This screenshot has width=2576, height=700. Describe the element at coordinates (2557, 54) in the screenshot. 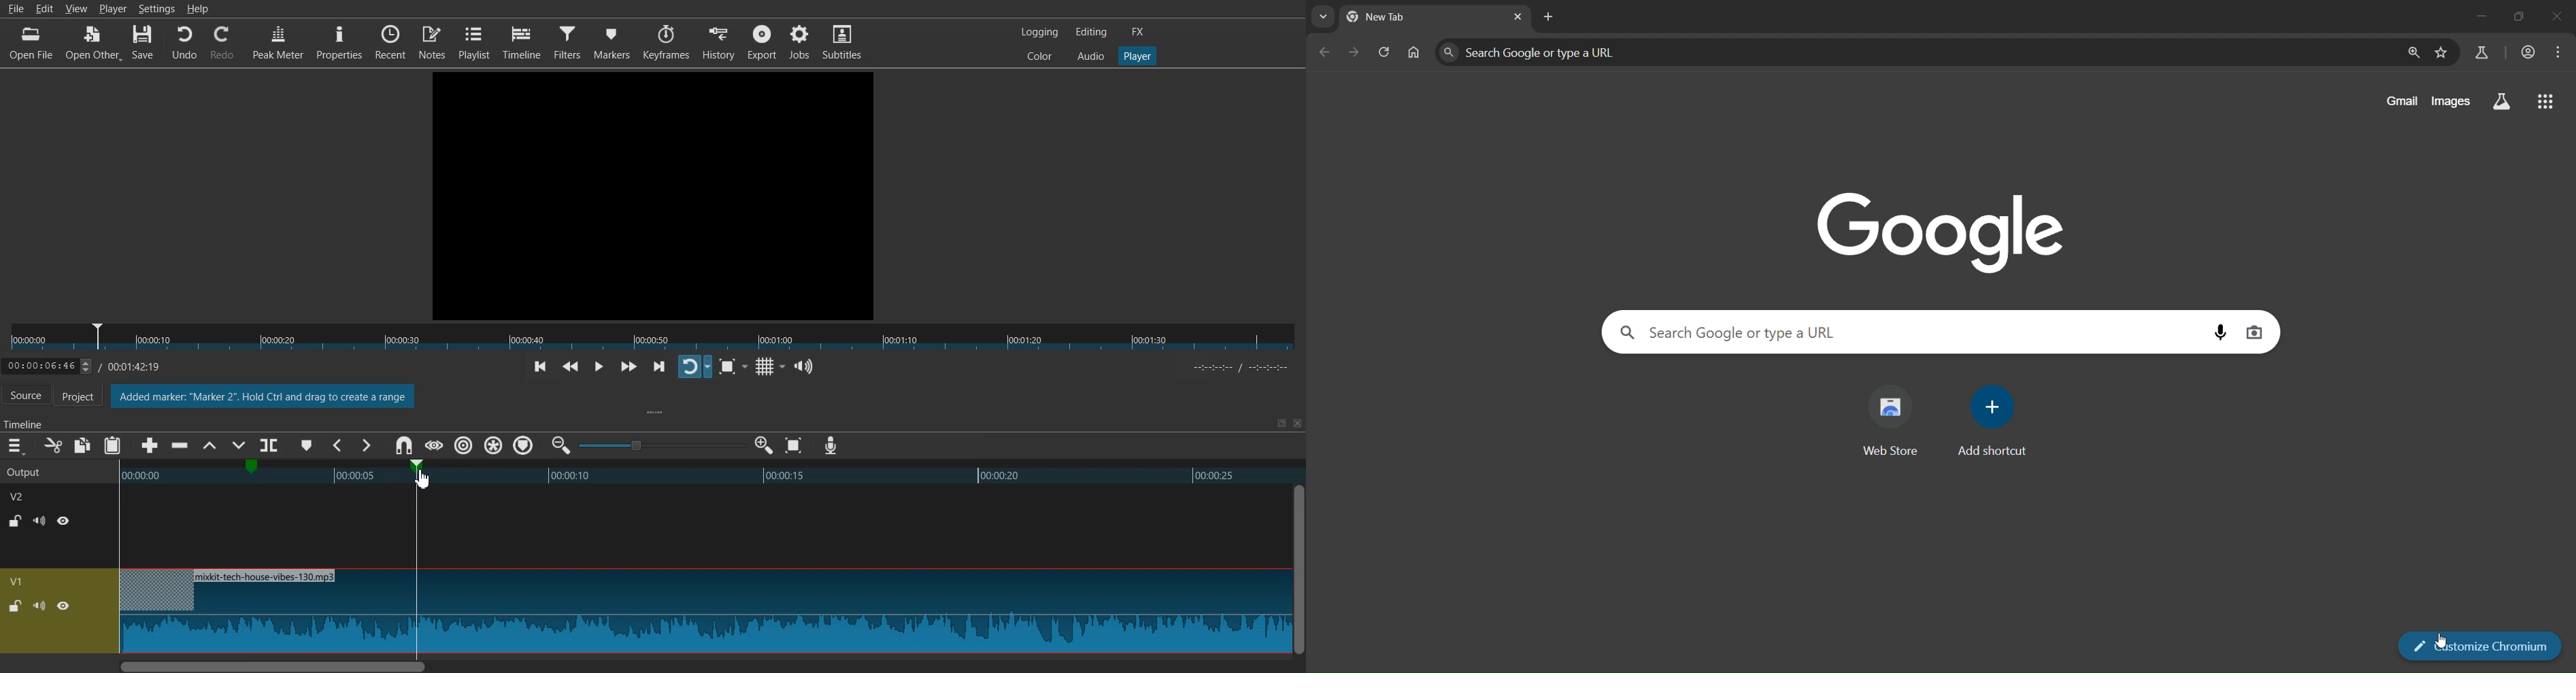

I see `menu` at that location.